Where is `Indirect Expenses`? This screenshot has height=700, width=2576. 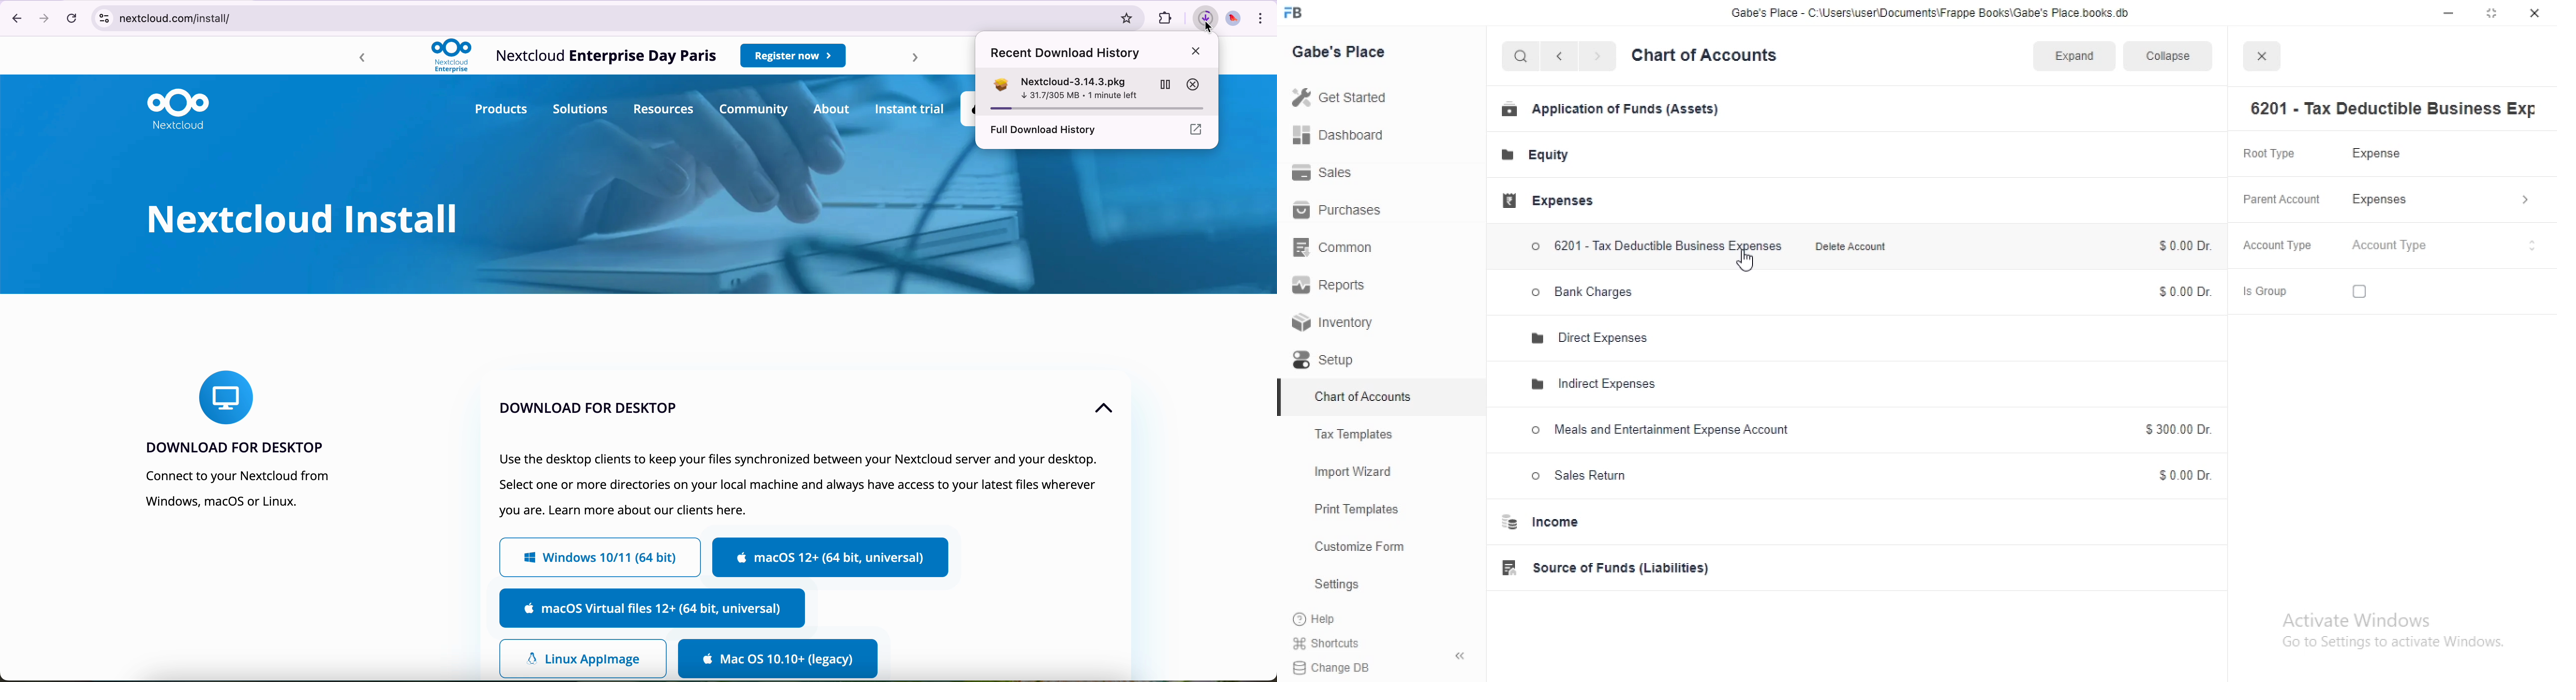 Indirect Expenses is located at coordinates (1603, 382).